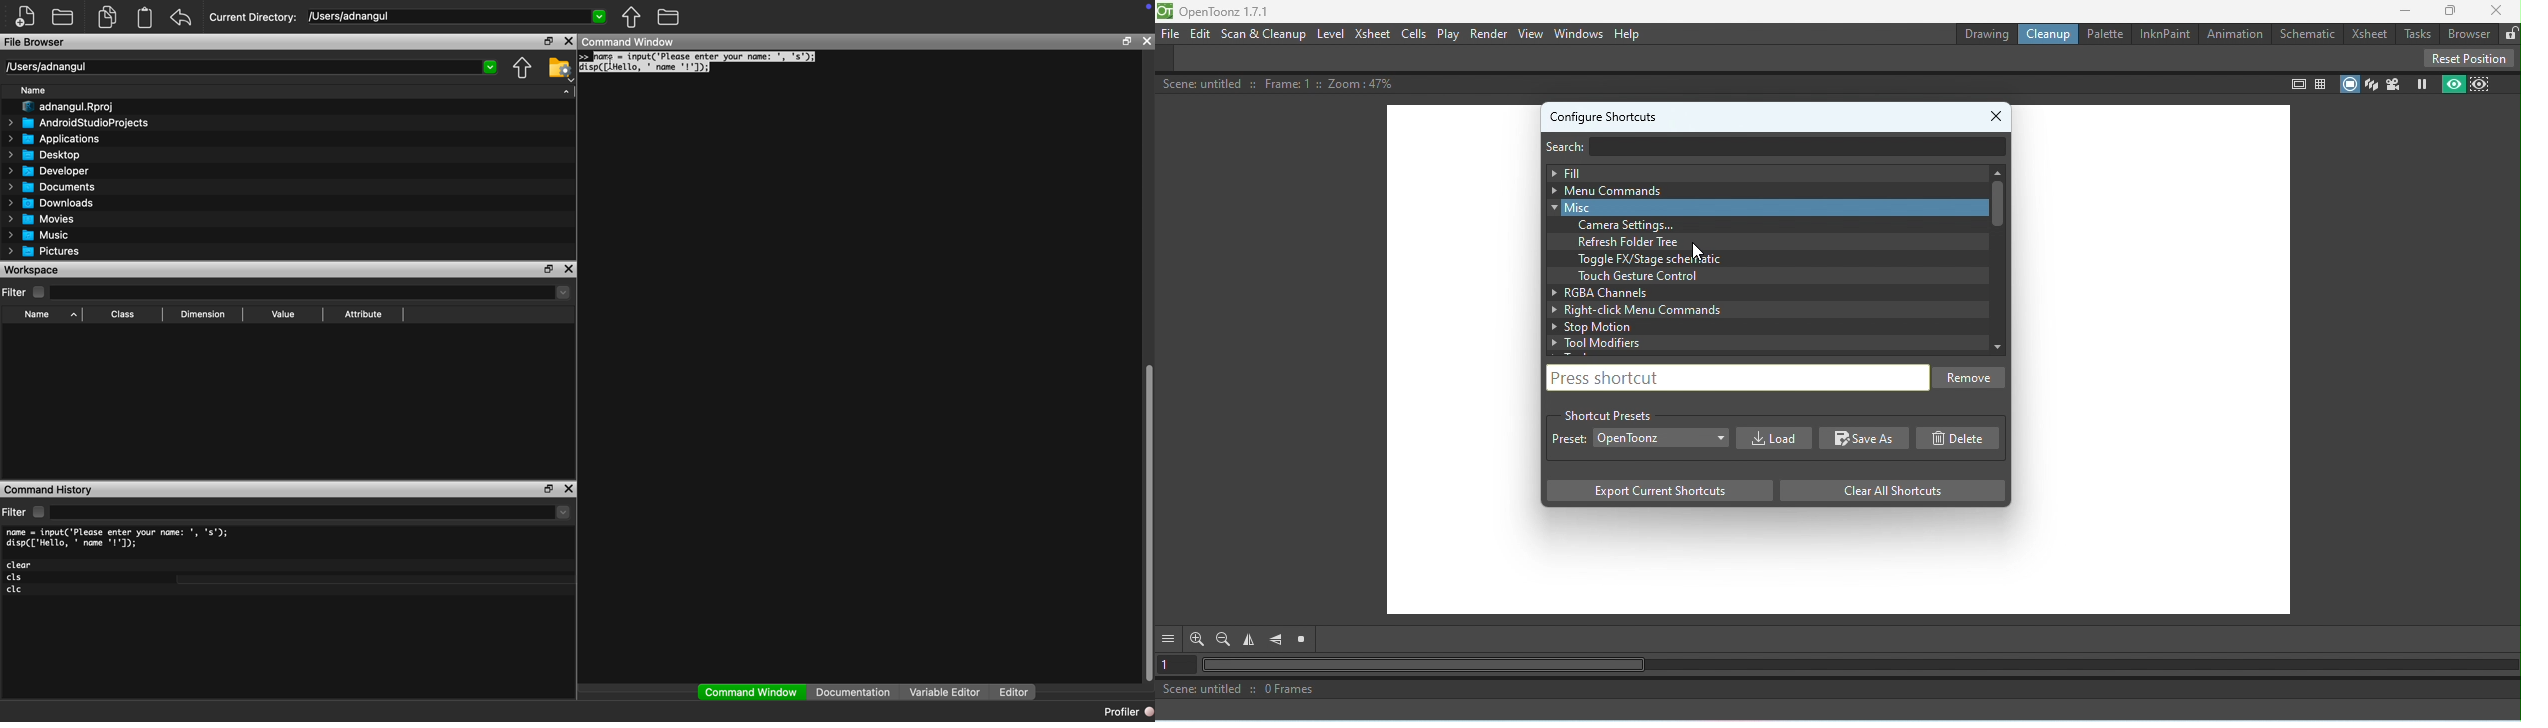 The image size is (2548, 728). Describe the element at coordinates (1838, 691) in the screenshot. I see `Scene: untitled :: 0 Frames` at that location.